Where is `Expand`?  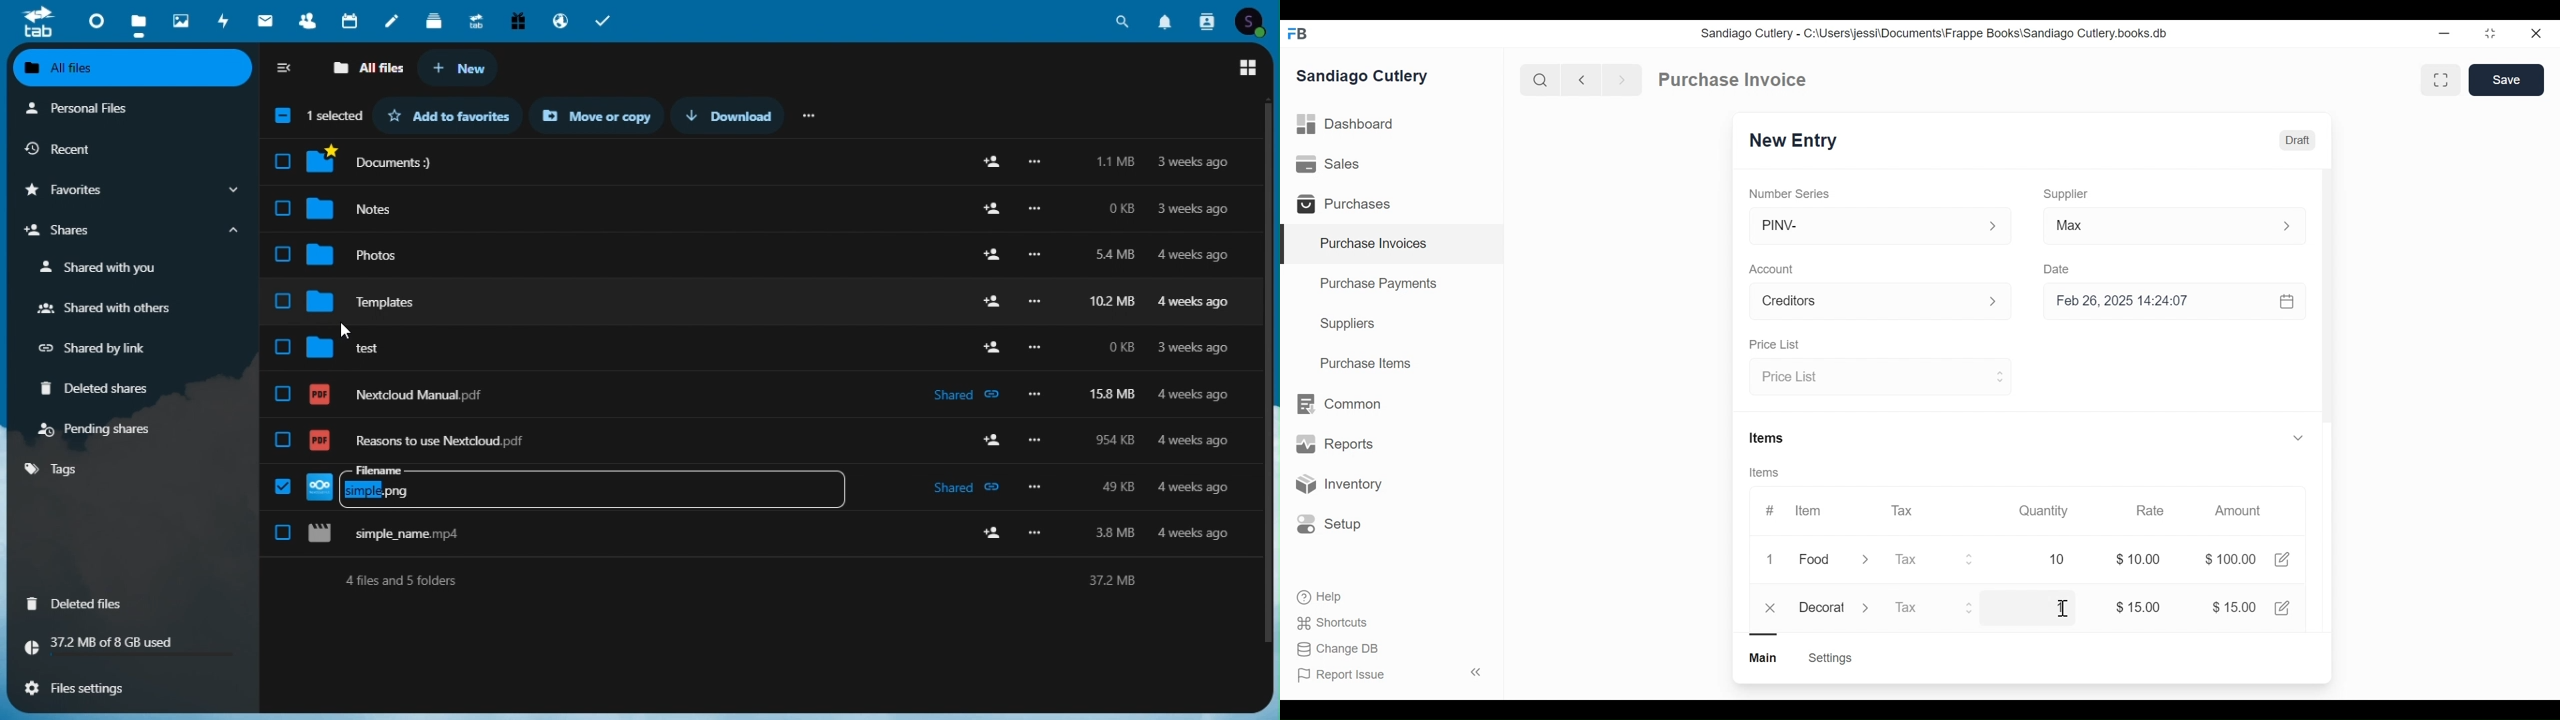 Expand is located at coordinates (1868, 607).